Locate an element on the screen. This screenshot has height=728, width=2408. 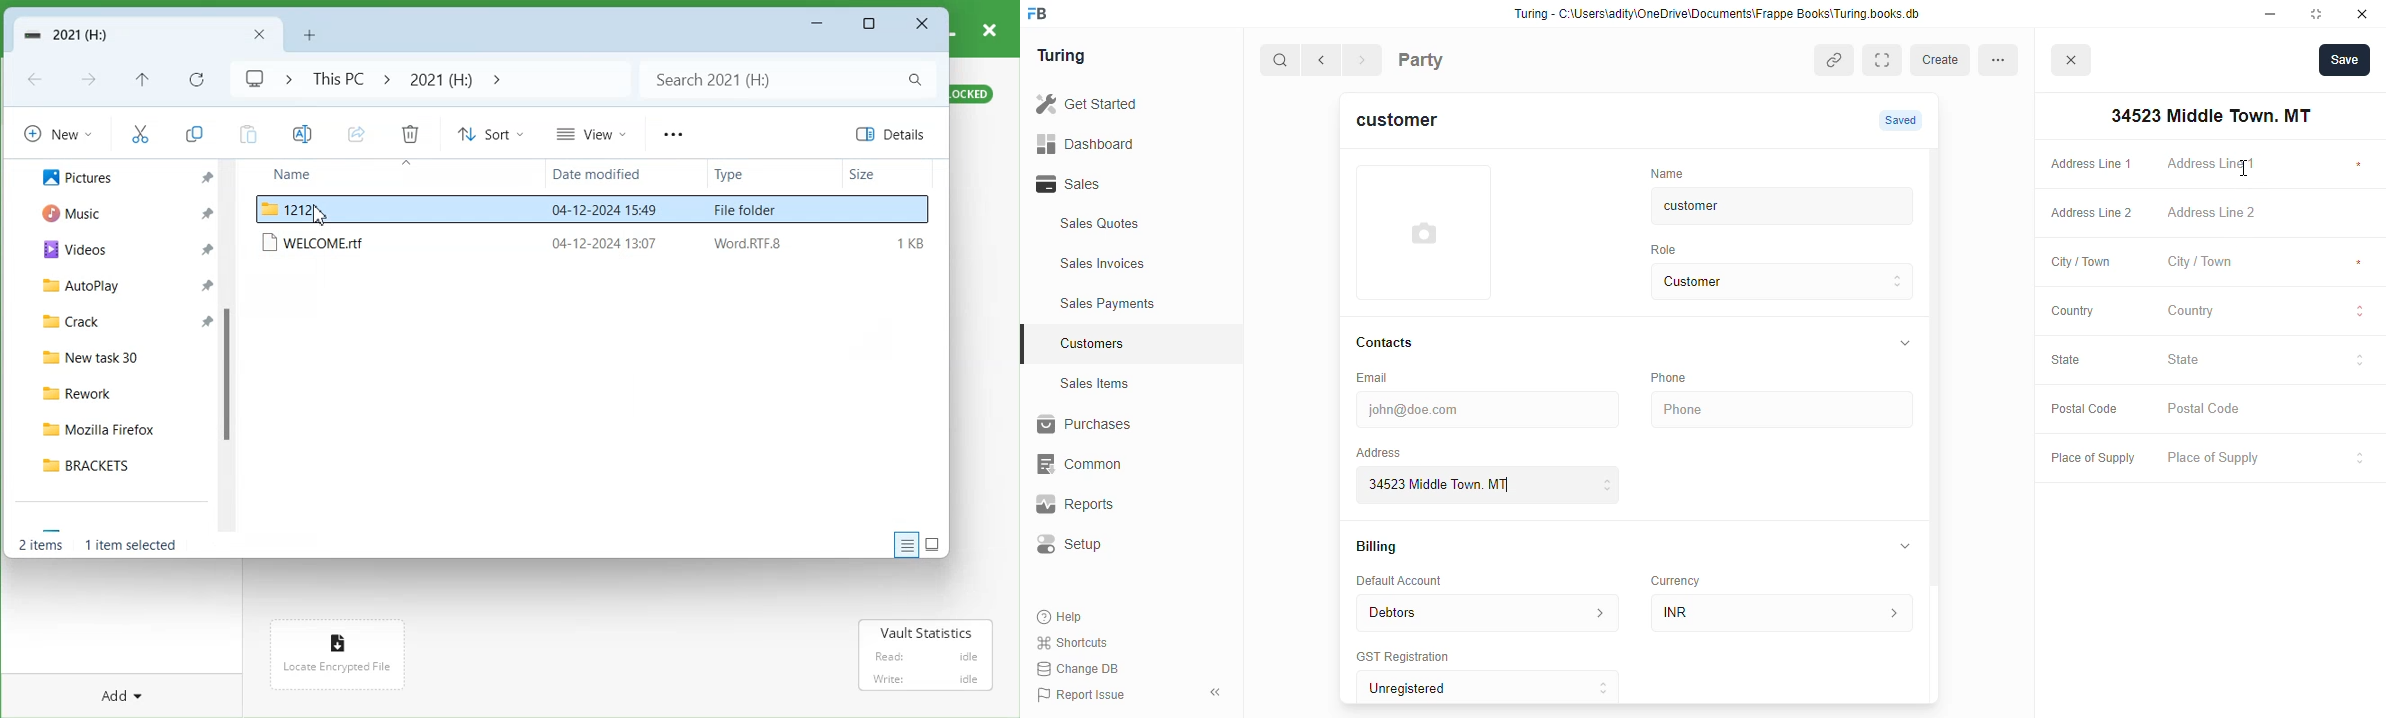
Setup is located at coordinates (1121, 544).